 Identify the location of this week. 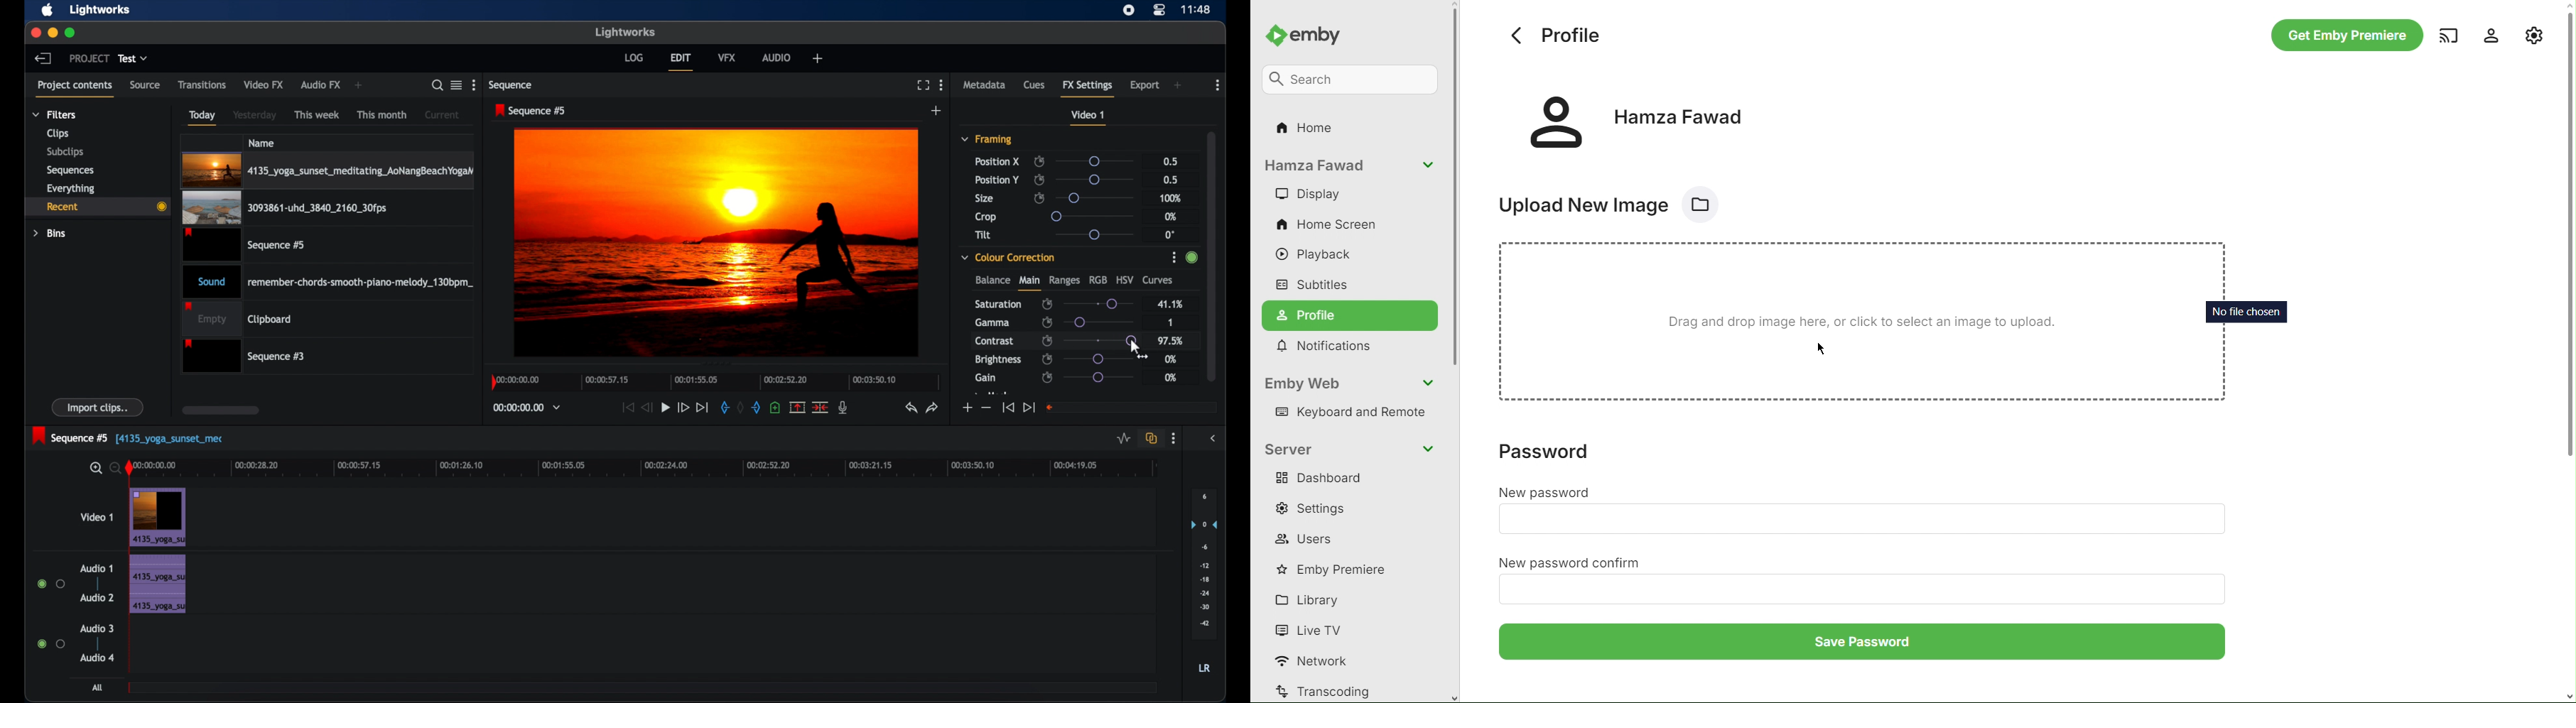
(318, 114).